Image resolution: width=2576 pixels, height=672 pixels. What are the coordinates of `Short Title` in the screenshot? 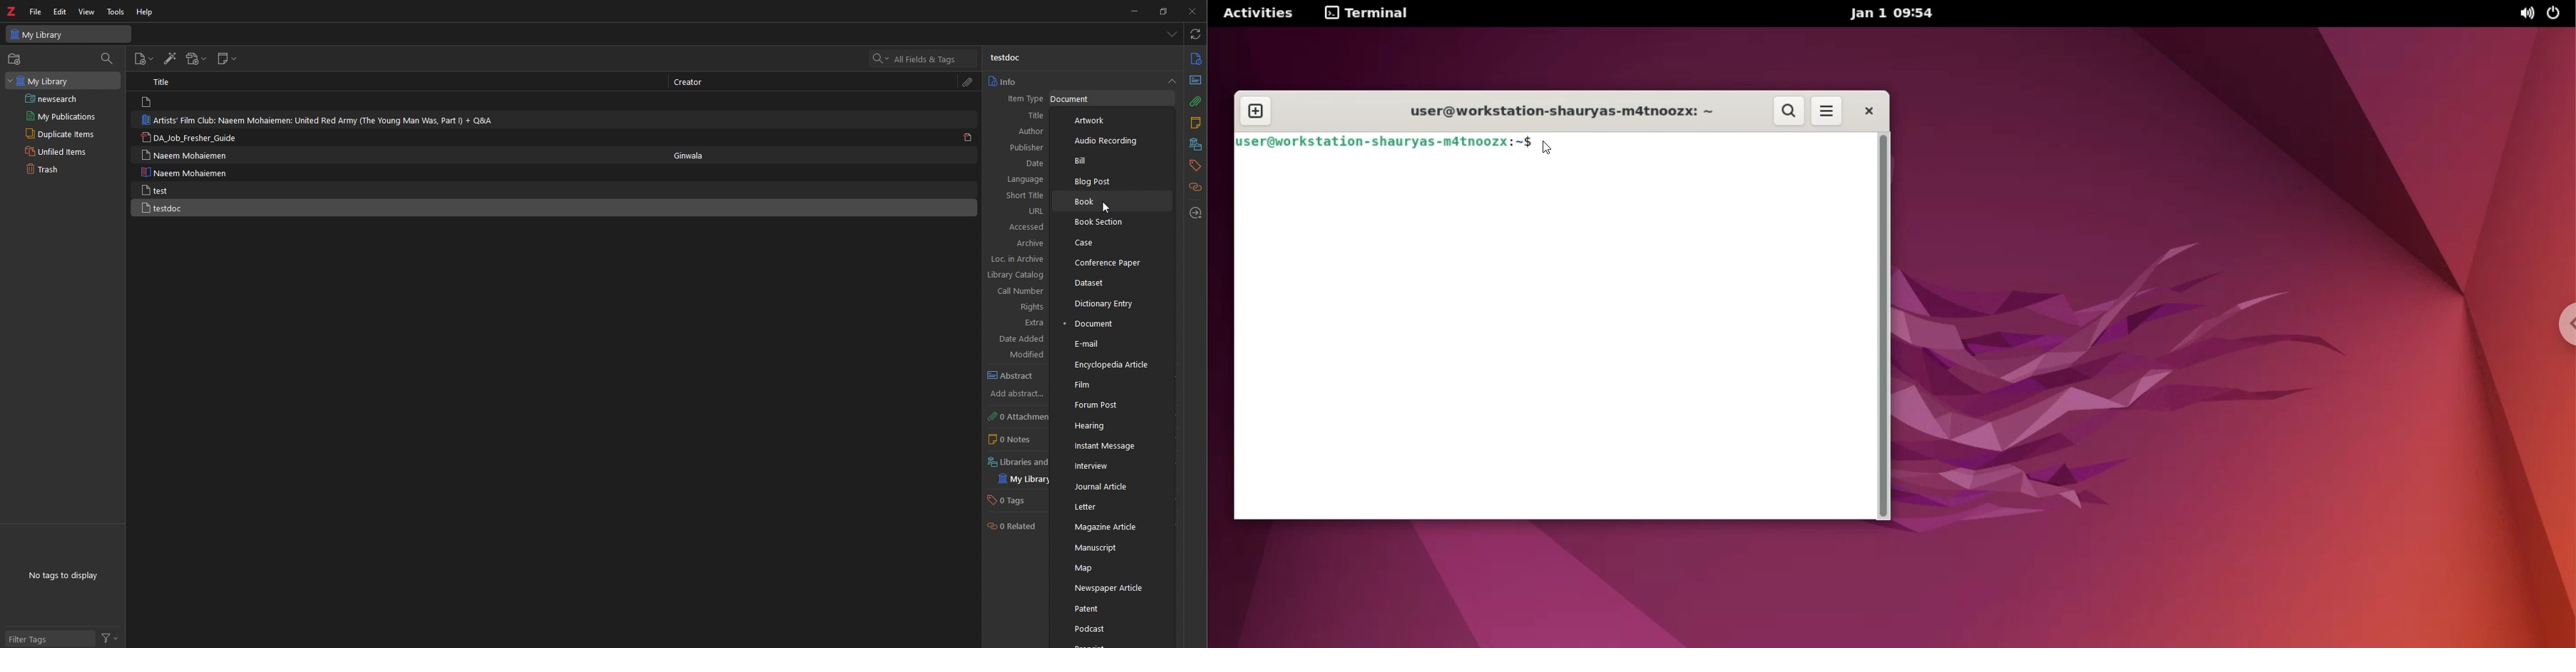 It's located at (1020, 194).